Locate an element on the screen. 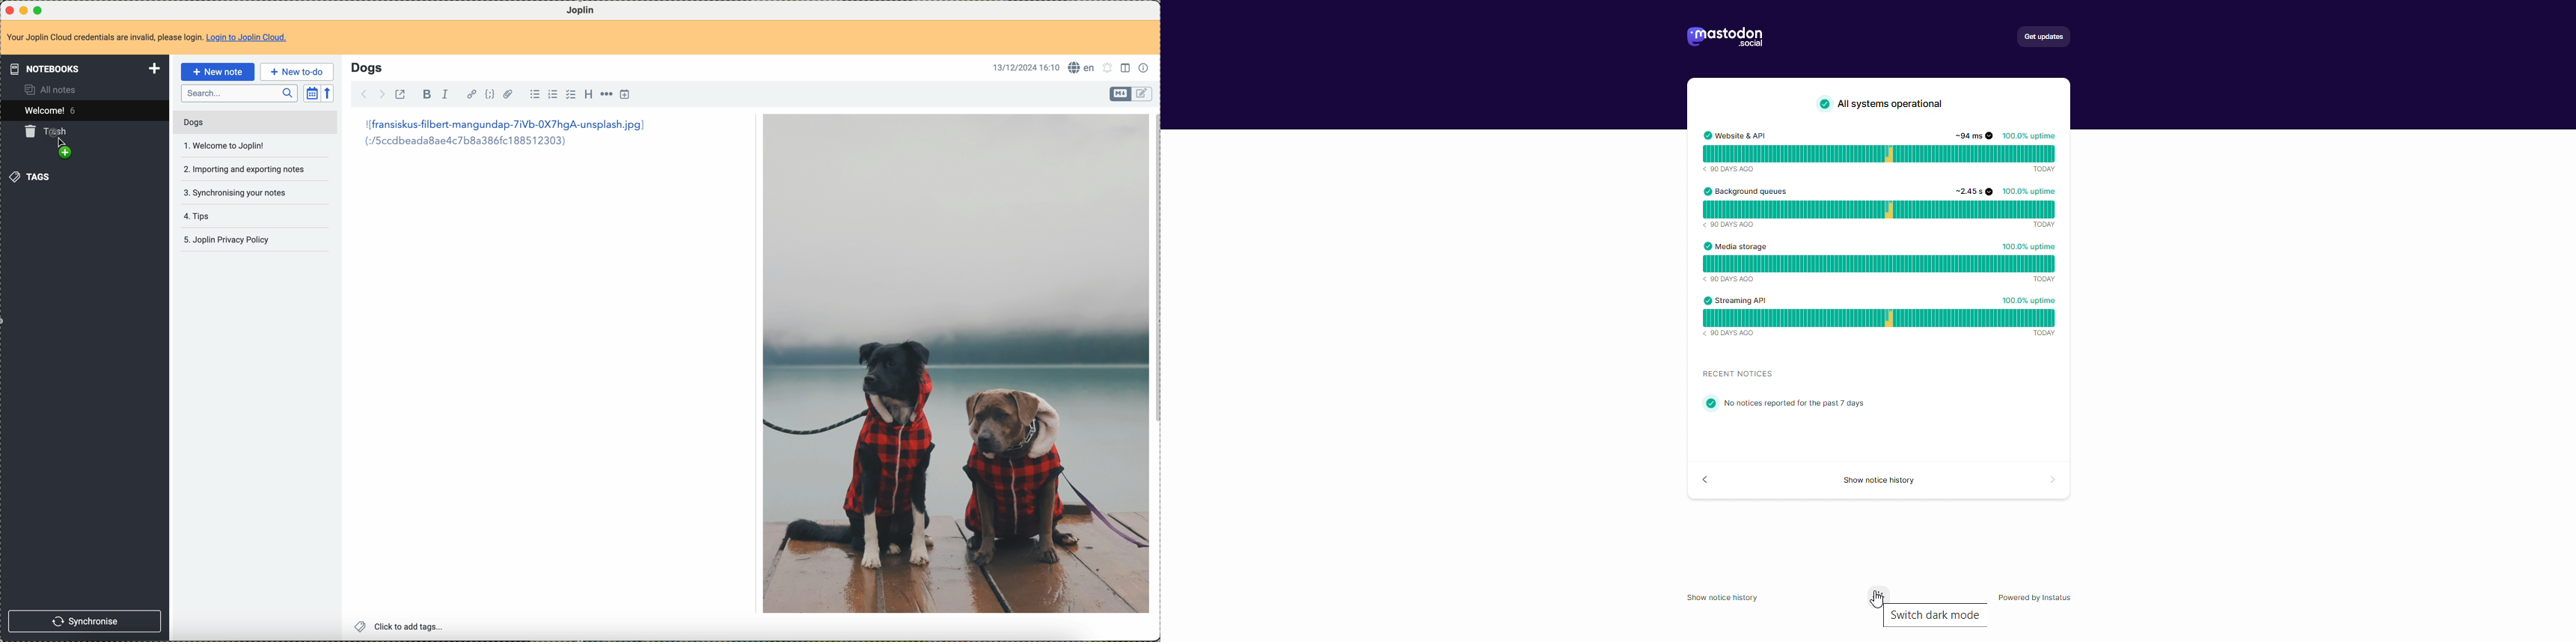 The width and height of the screenshot is (2576, 644). minimize program is located at coordinates (24, 9).